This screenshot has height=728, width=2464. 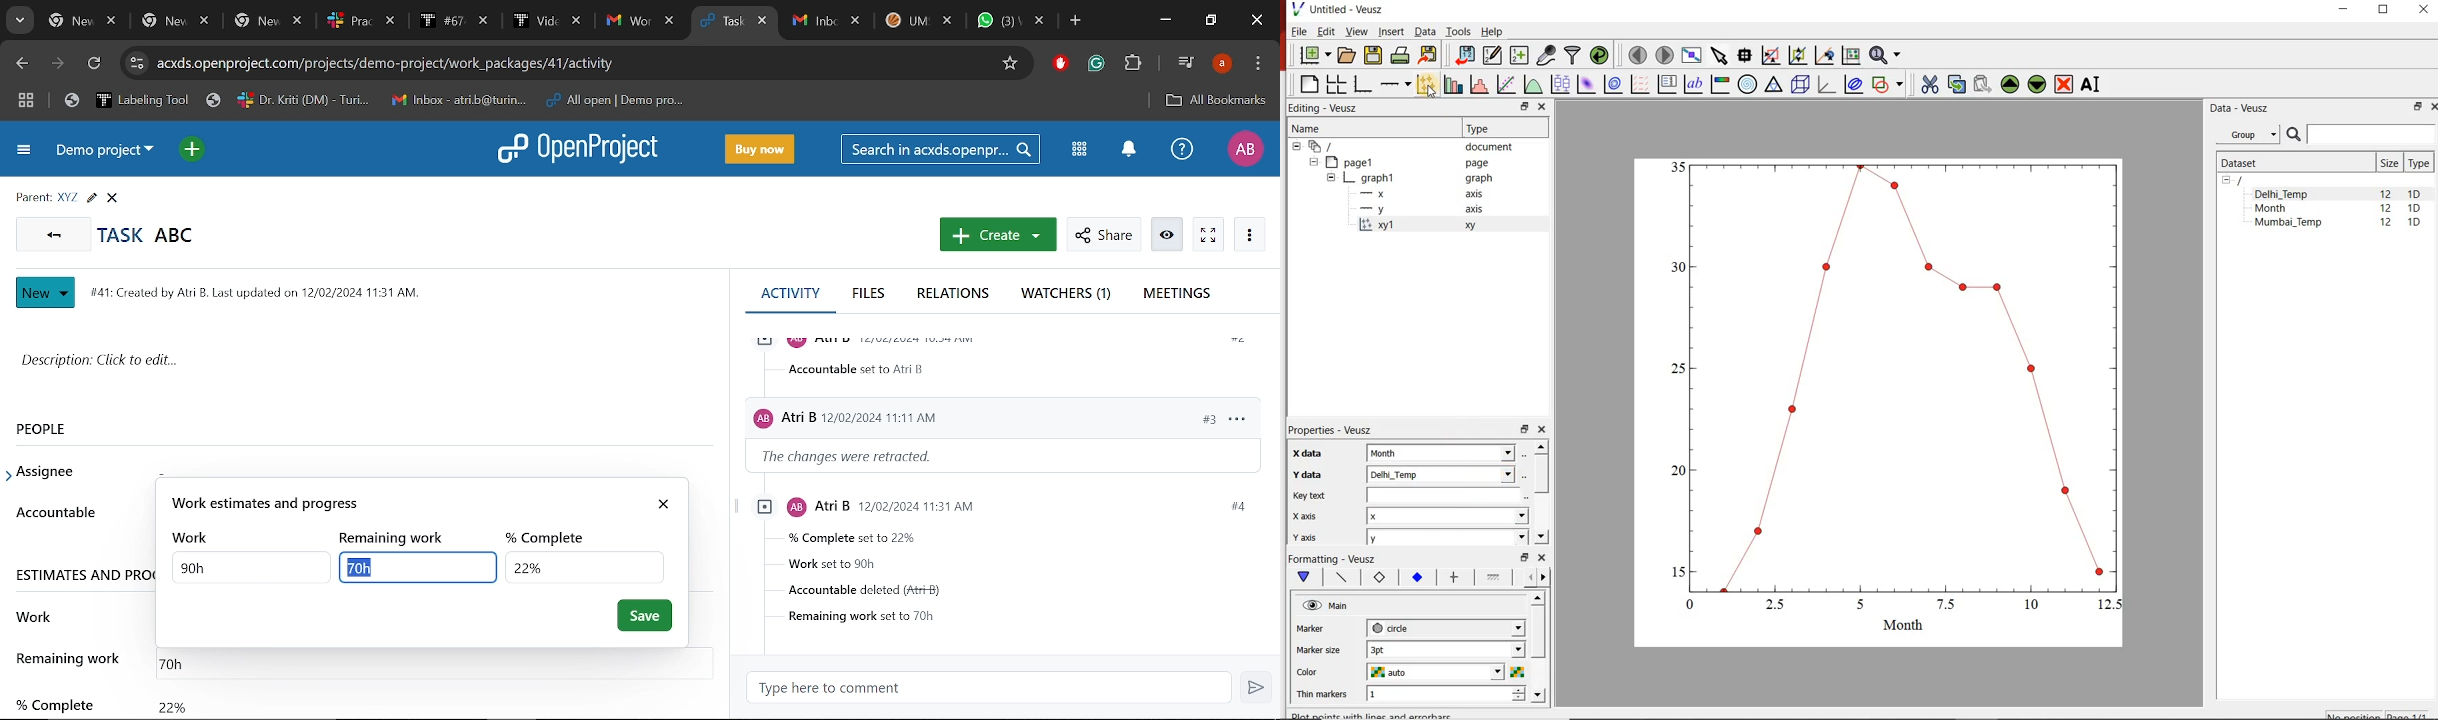 What do you see at coordinates (645, 616) in the screenshot?
I see `Save` at bounding box center [645, 616].